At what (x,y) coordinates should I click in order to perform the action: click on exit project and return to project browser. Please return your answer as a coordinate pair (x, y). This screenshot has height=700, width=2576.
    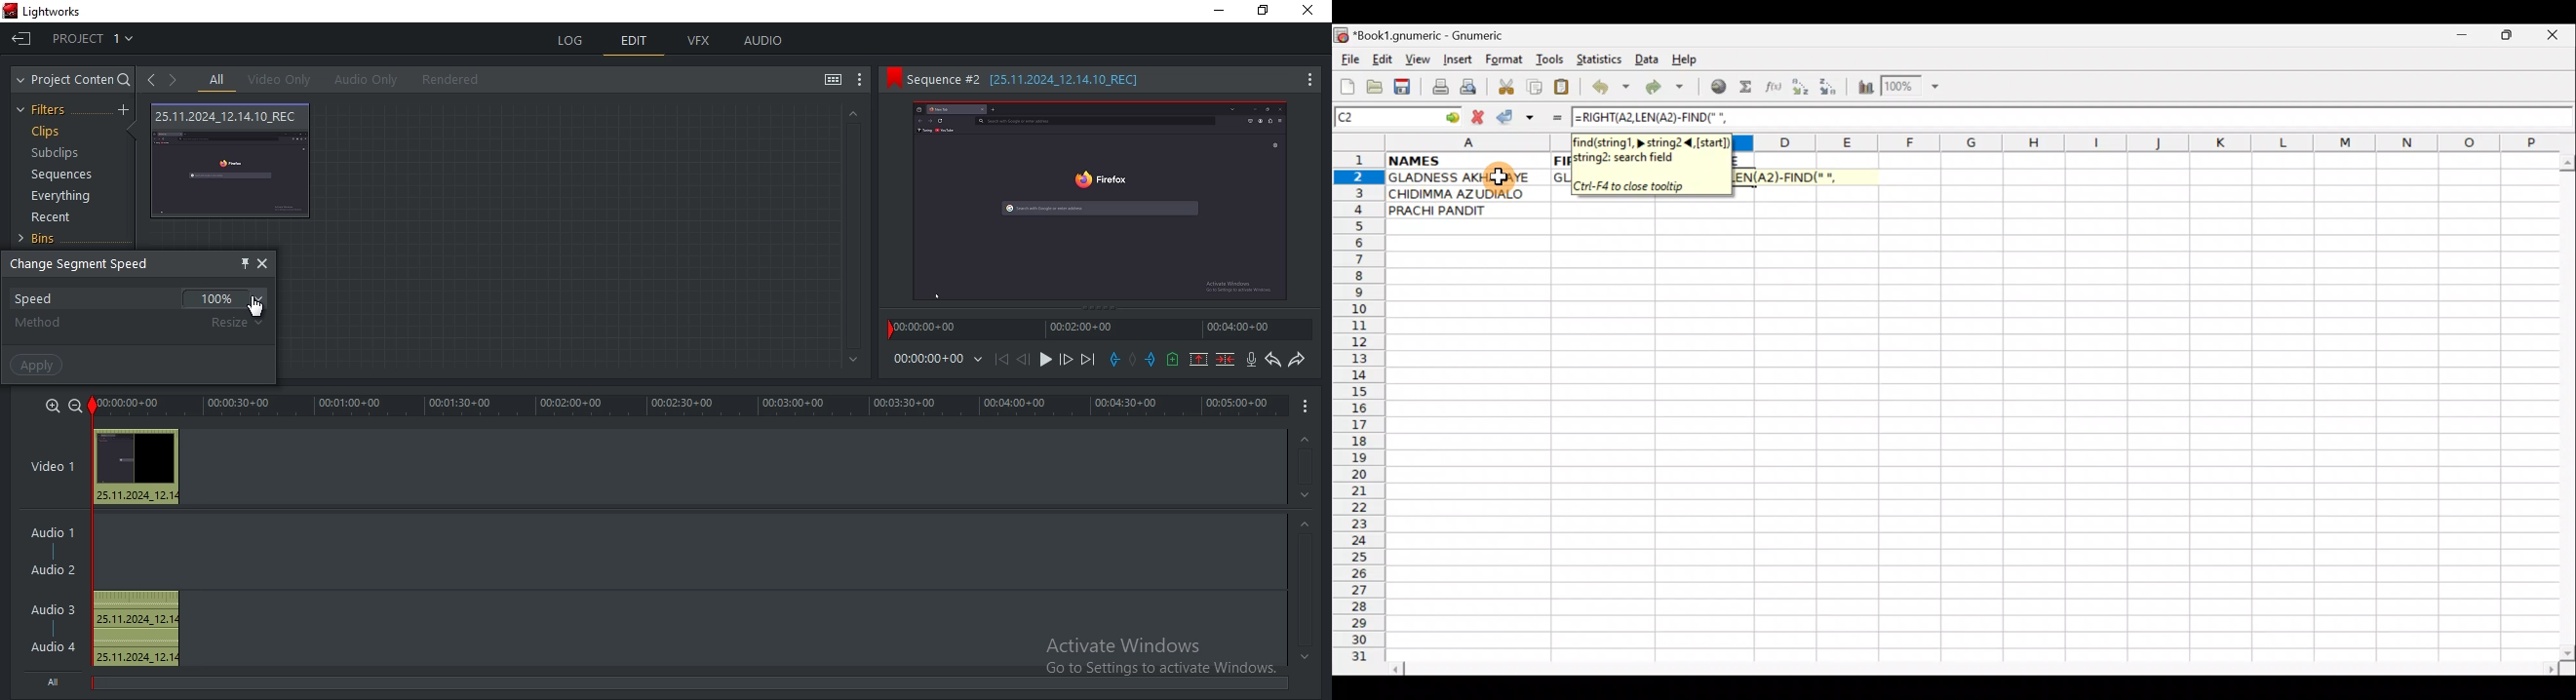
    Looking at the image, I should click on (21, 41).